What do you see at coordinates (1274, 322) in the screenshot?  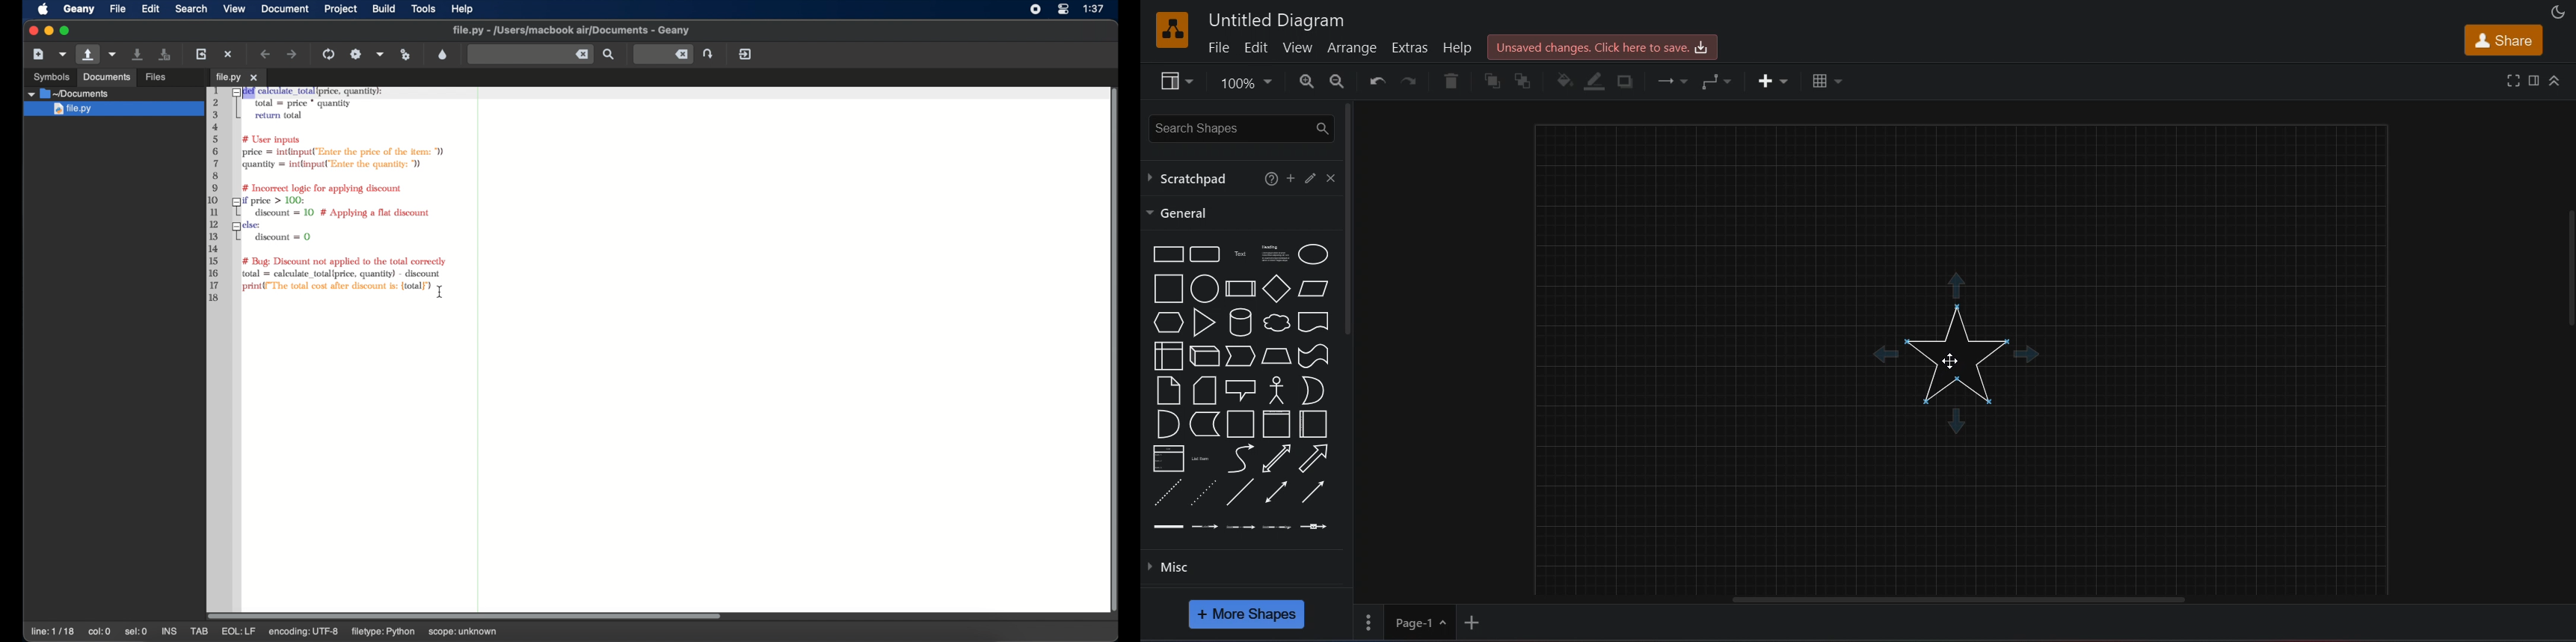 I see `cloud` at bounding box center [1274, 322].